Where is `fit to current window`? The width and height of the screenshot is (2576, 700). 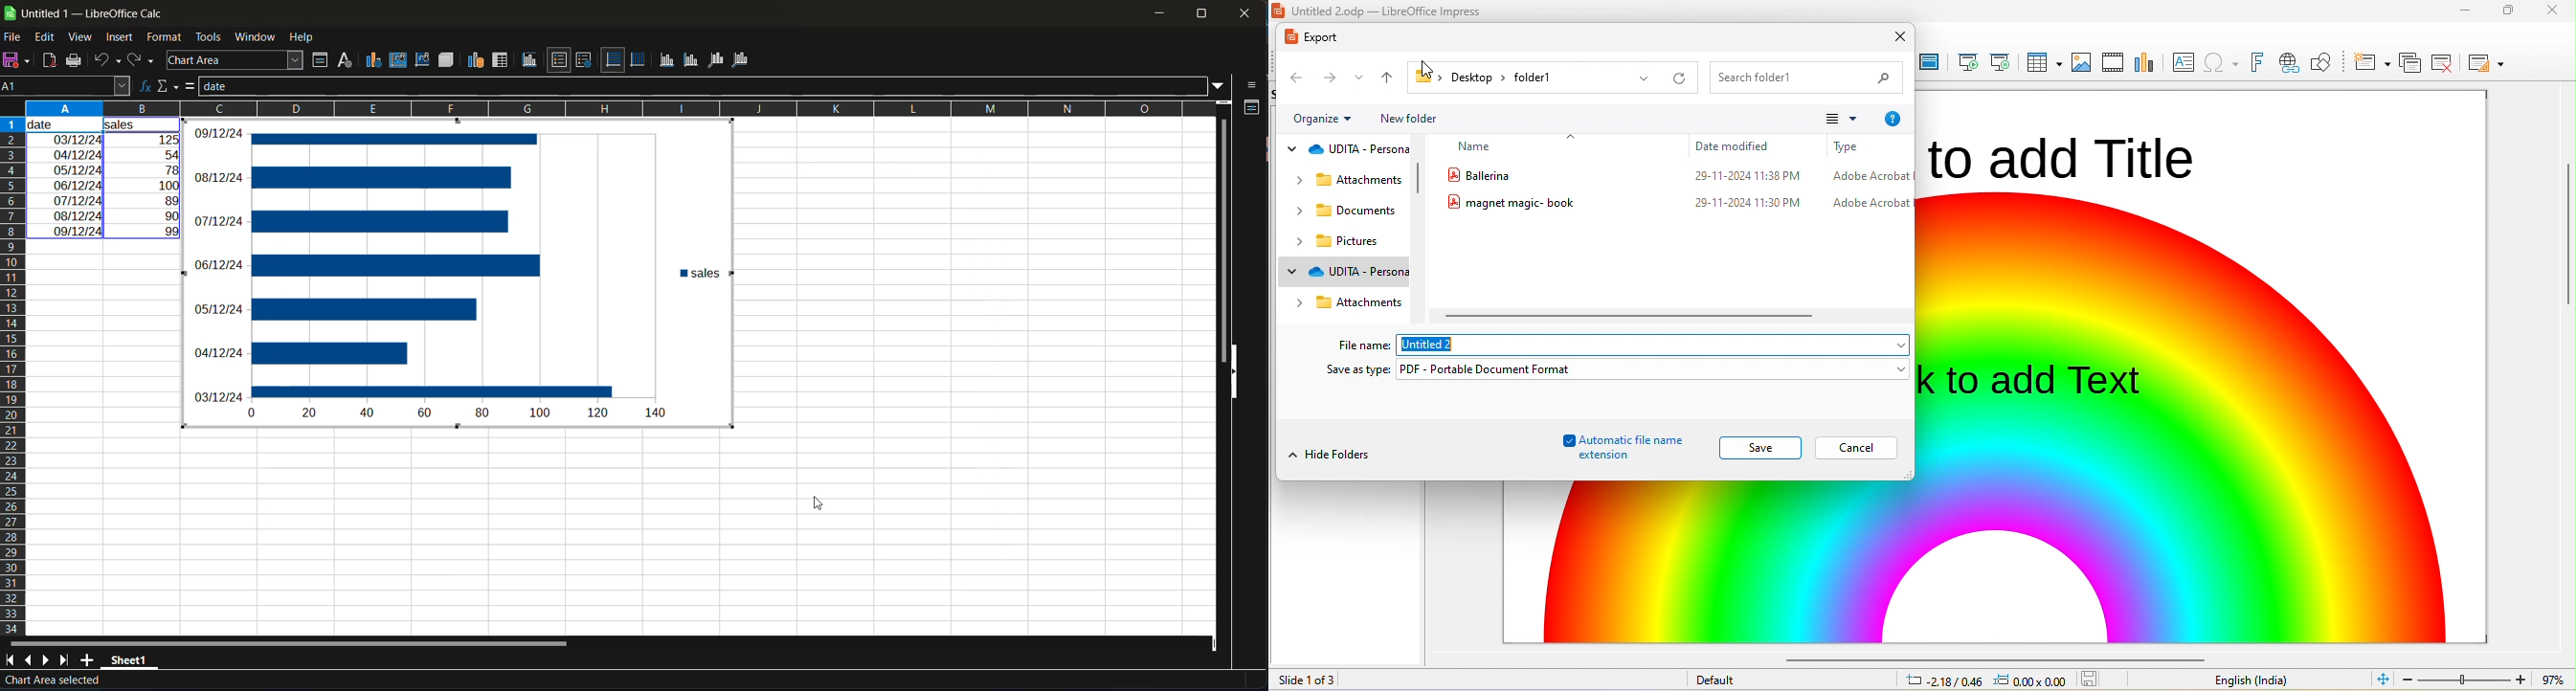
fit to current window is located at coordinates (2383, 678).